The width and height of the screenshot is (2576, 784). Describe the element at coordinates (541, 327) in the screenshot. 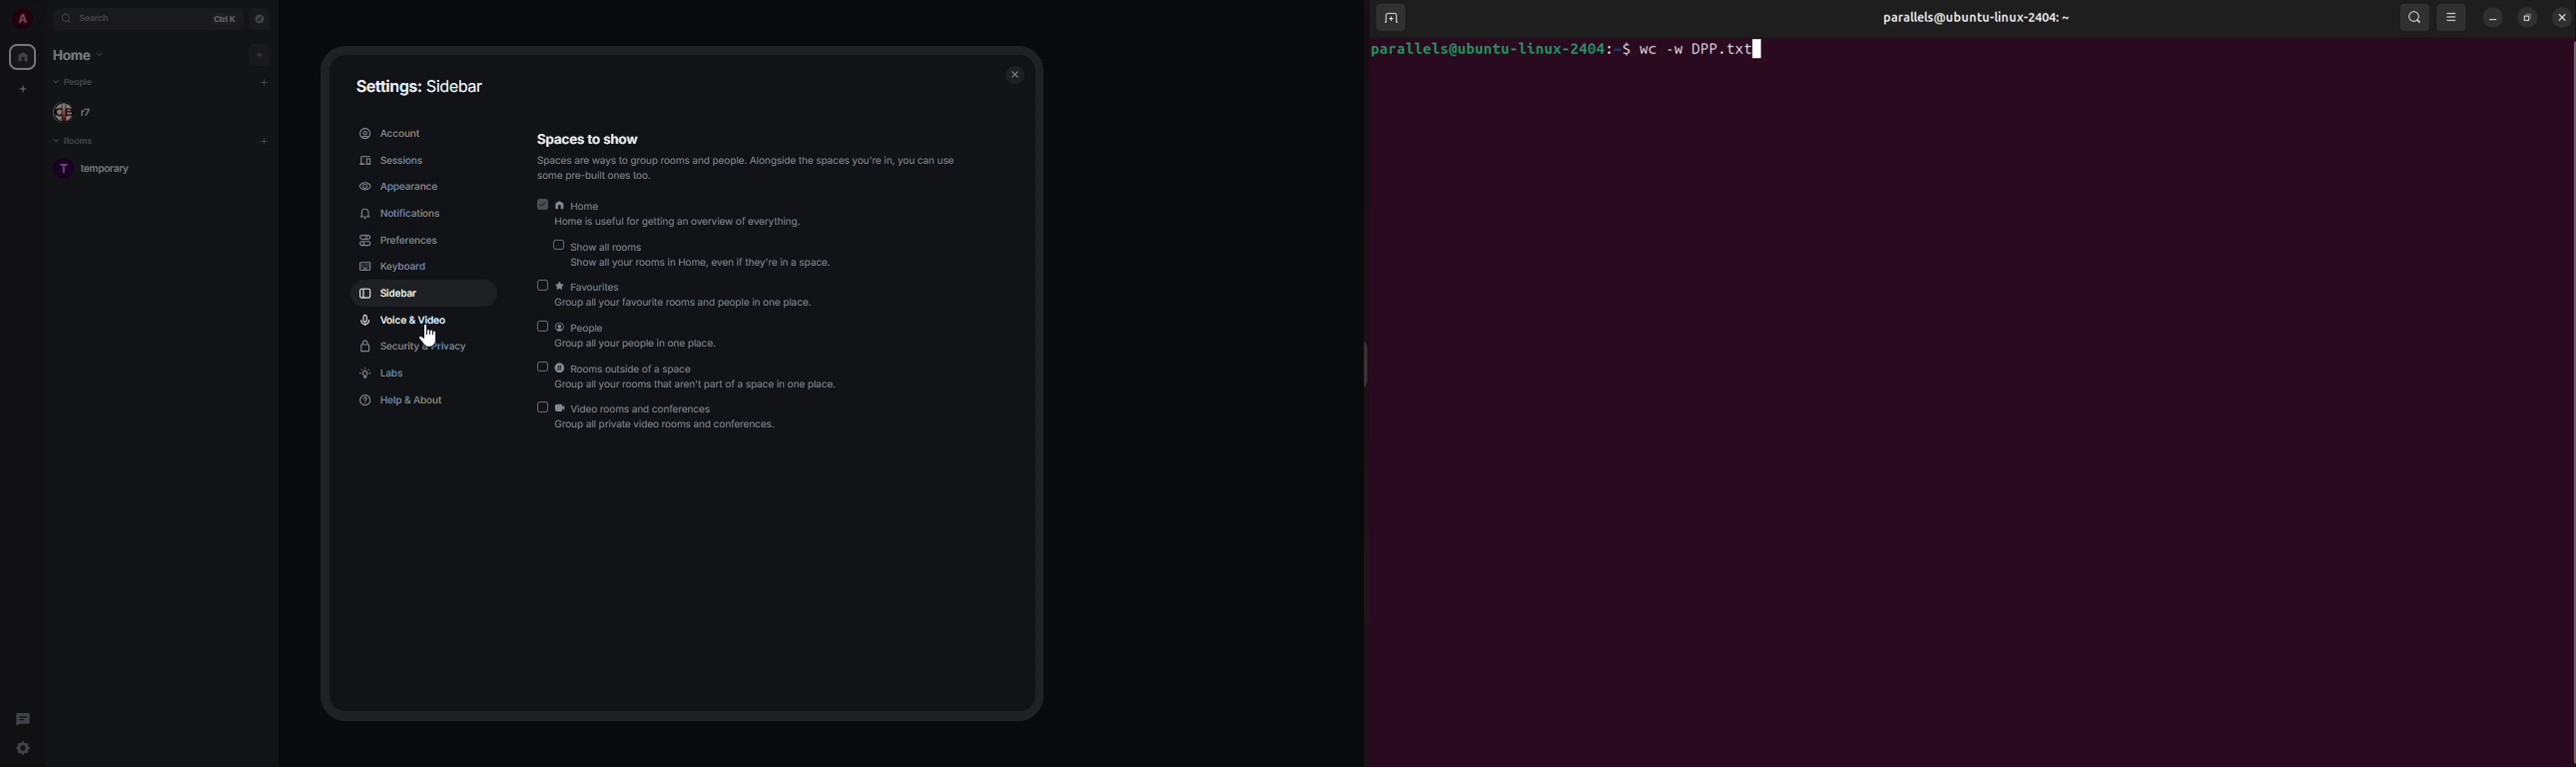

I see `disabled` at that location.